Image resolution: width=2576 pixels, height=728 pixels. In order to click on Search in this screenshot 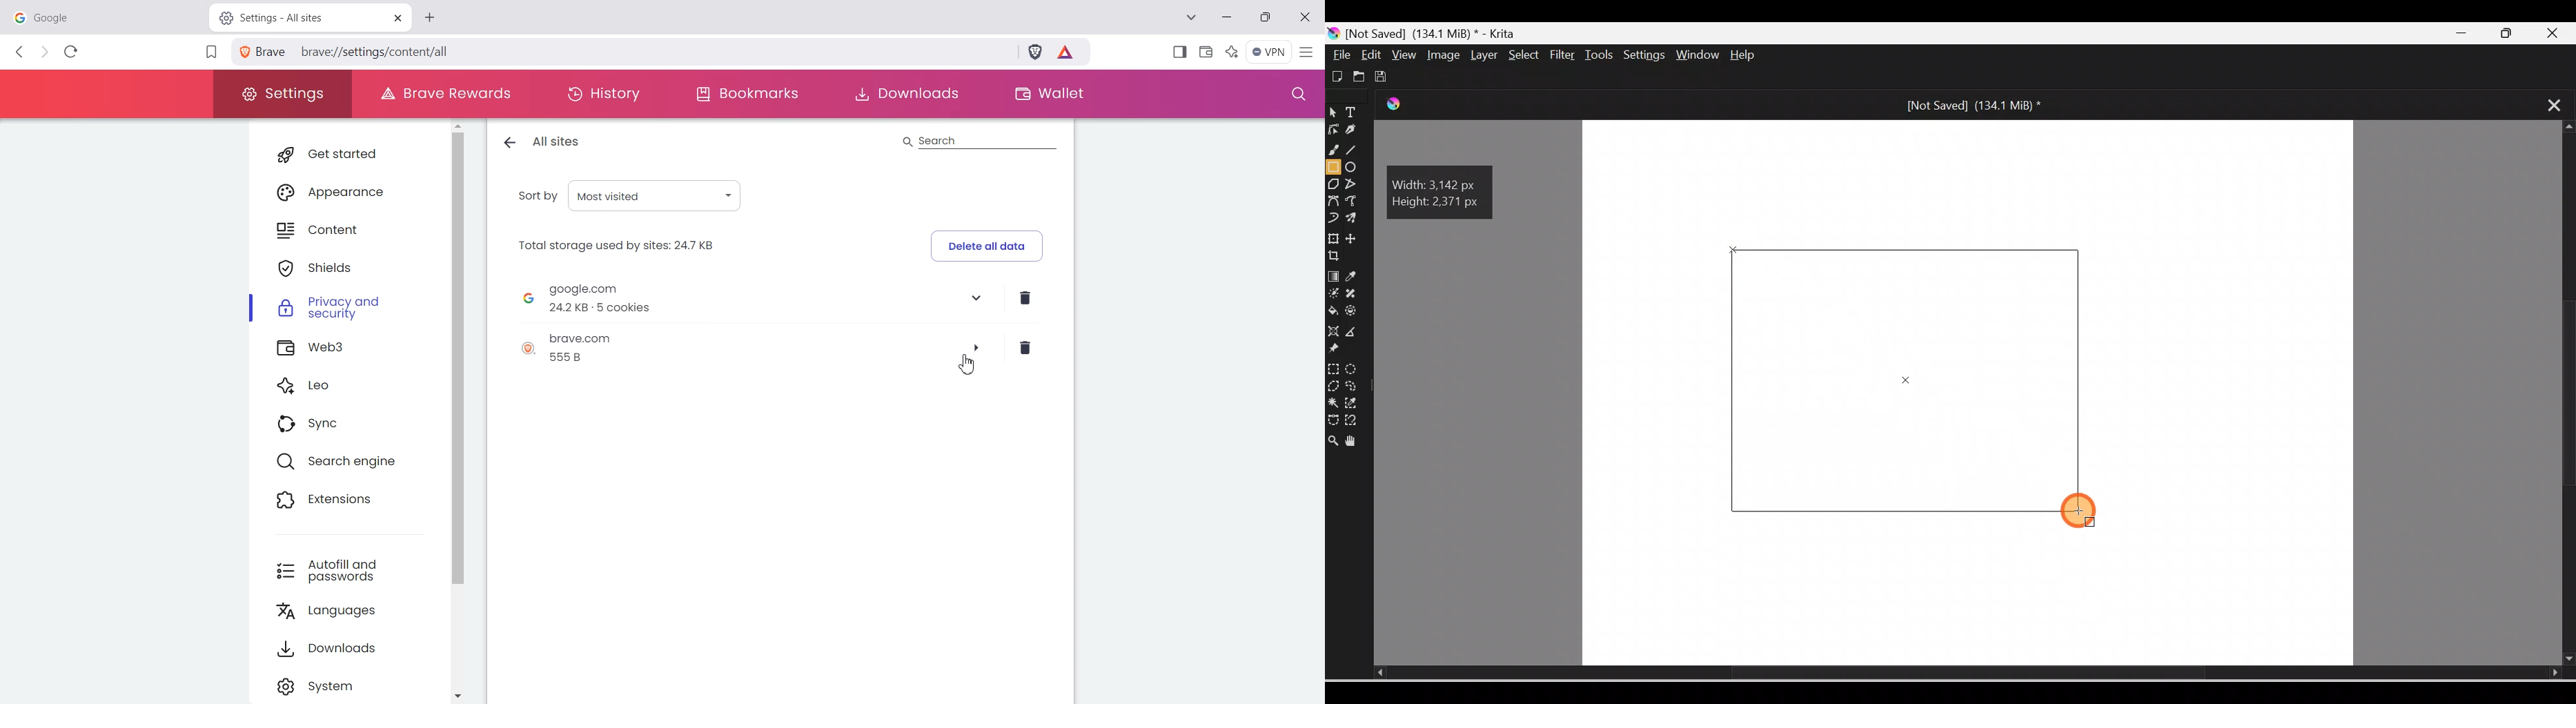, I will do `click(980, 142)`.